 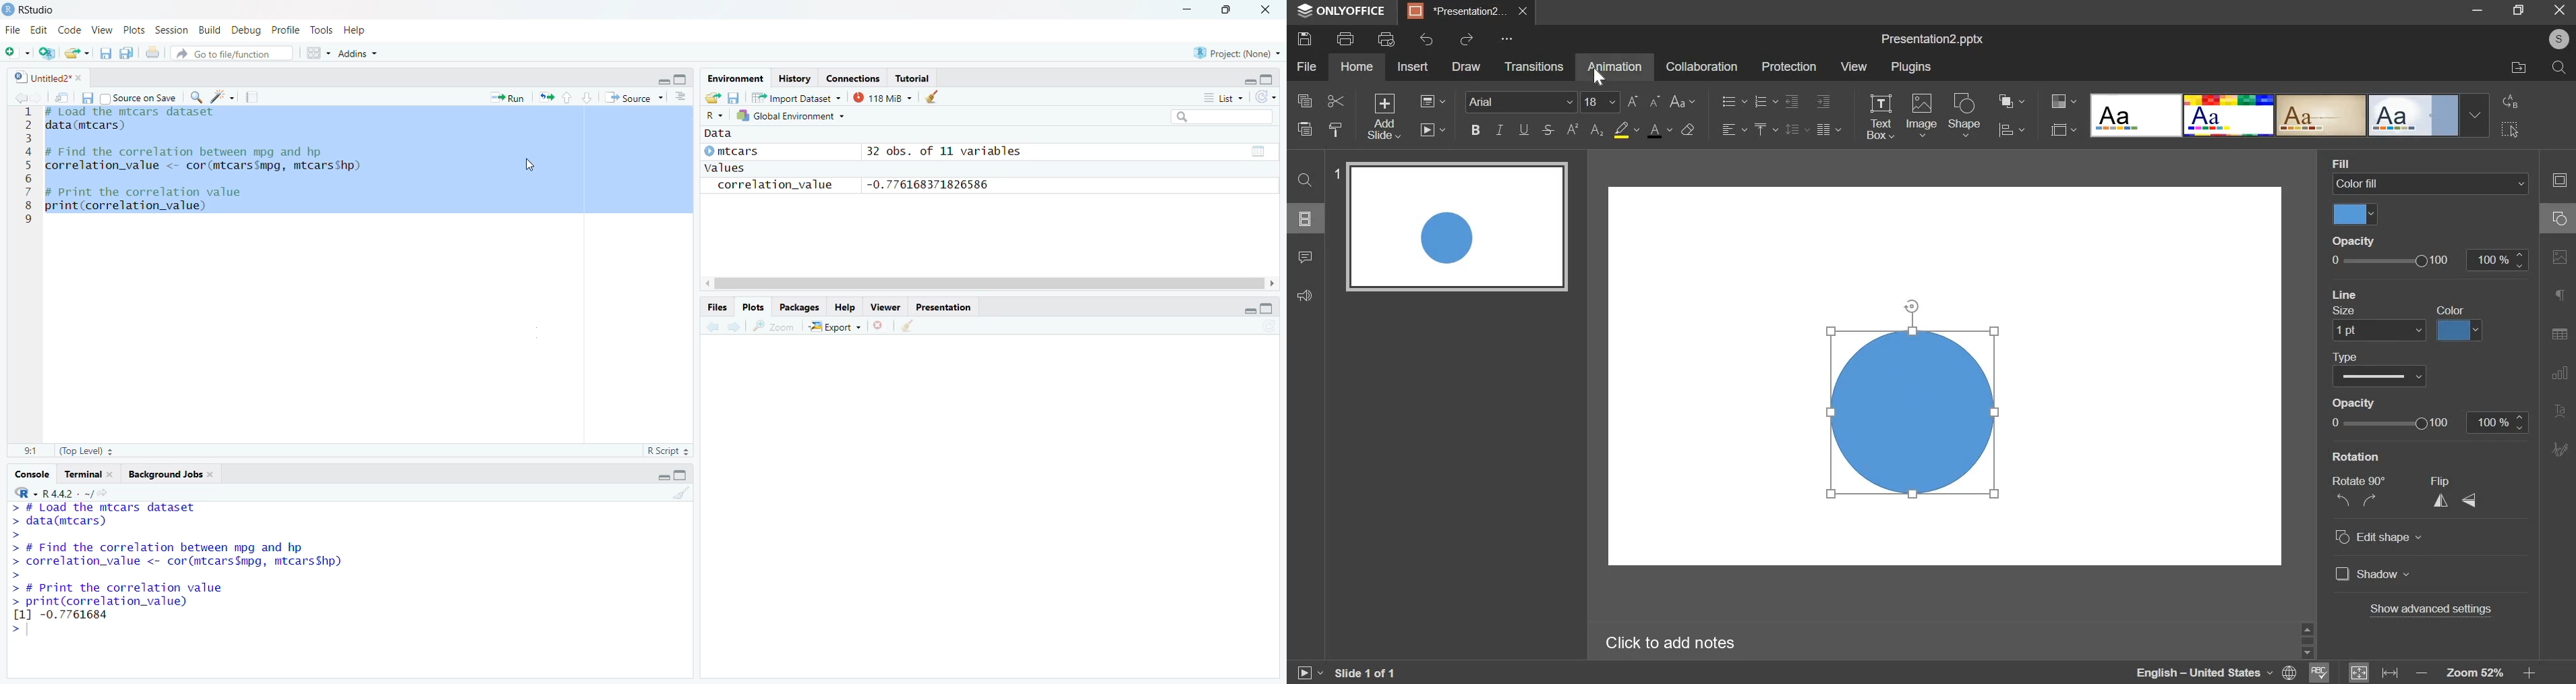 What do you see at coordinates (1574, 128) in the screenshot?
I see `superscript` at bounding box center [1574, 128].